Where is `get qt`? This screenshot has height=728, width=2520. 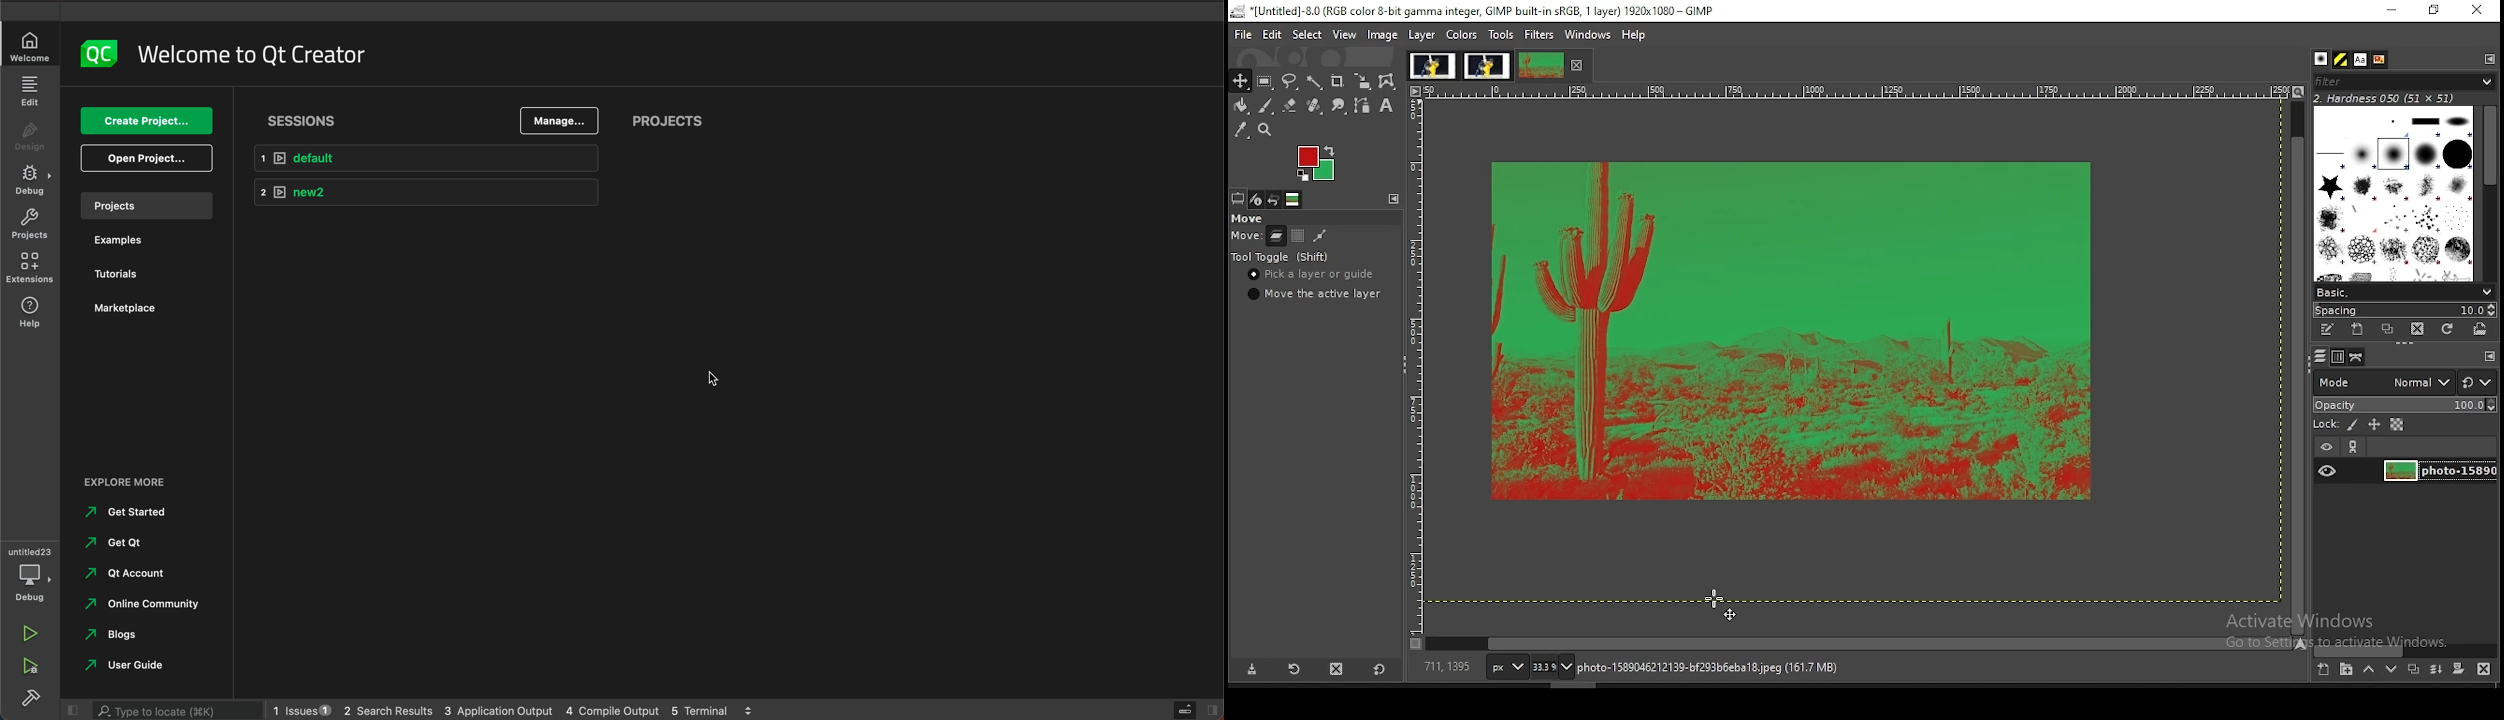
get qt is located at coordinates (123, 541).